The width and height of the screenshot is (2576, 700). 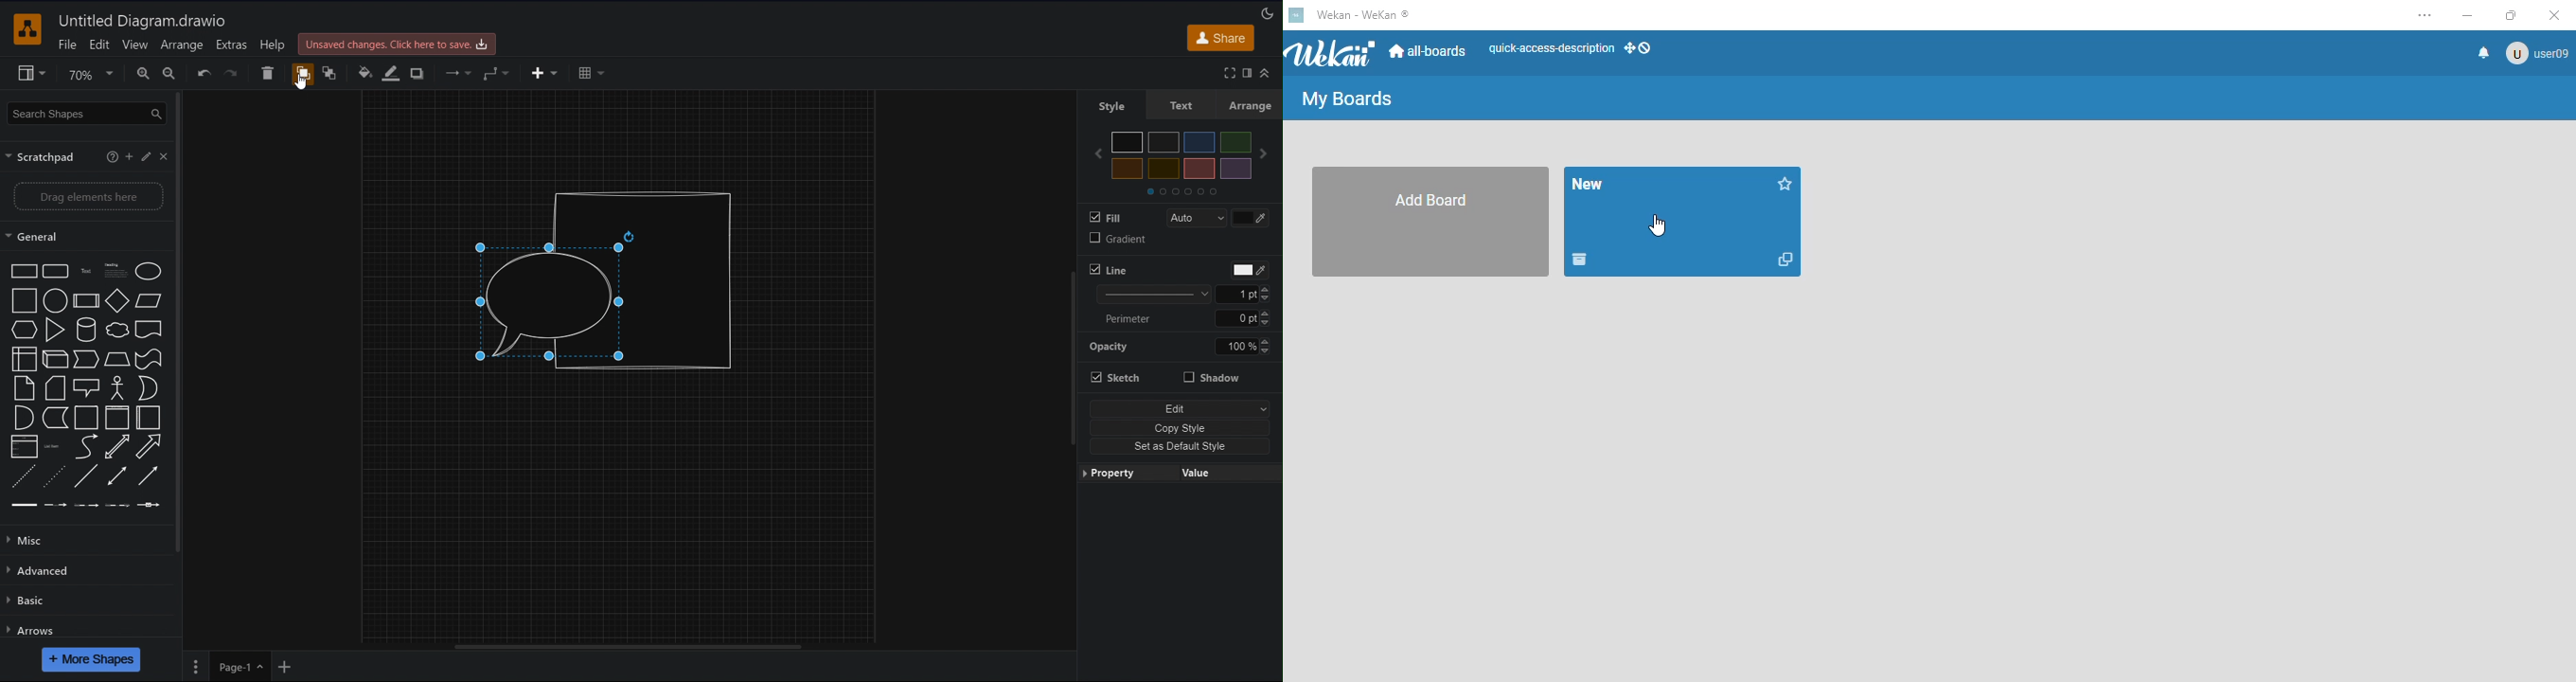 What do you see at coordinates (1098, 153) in the screenshot?
I see `Previous color set` at bounding box center [1098, 153].